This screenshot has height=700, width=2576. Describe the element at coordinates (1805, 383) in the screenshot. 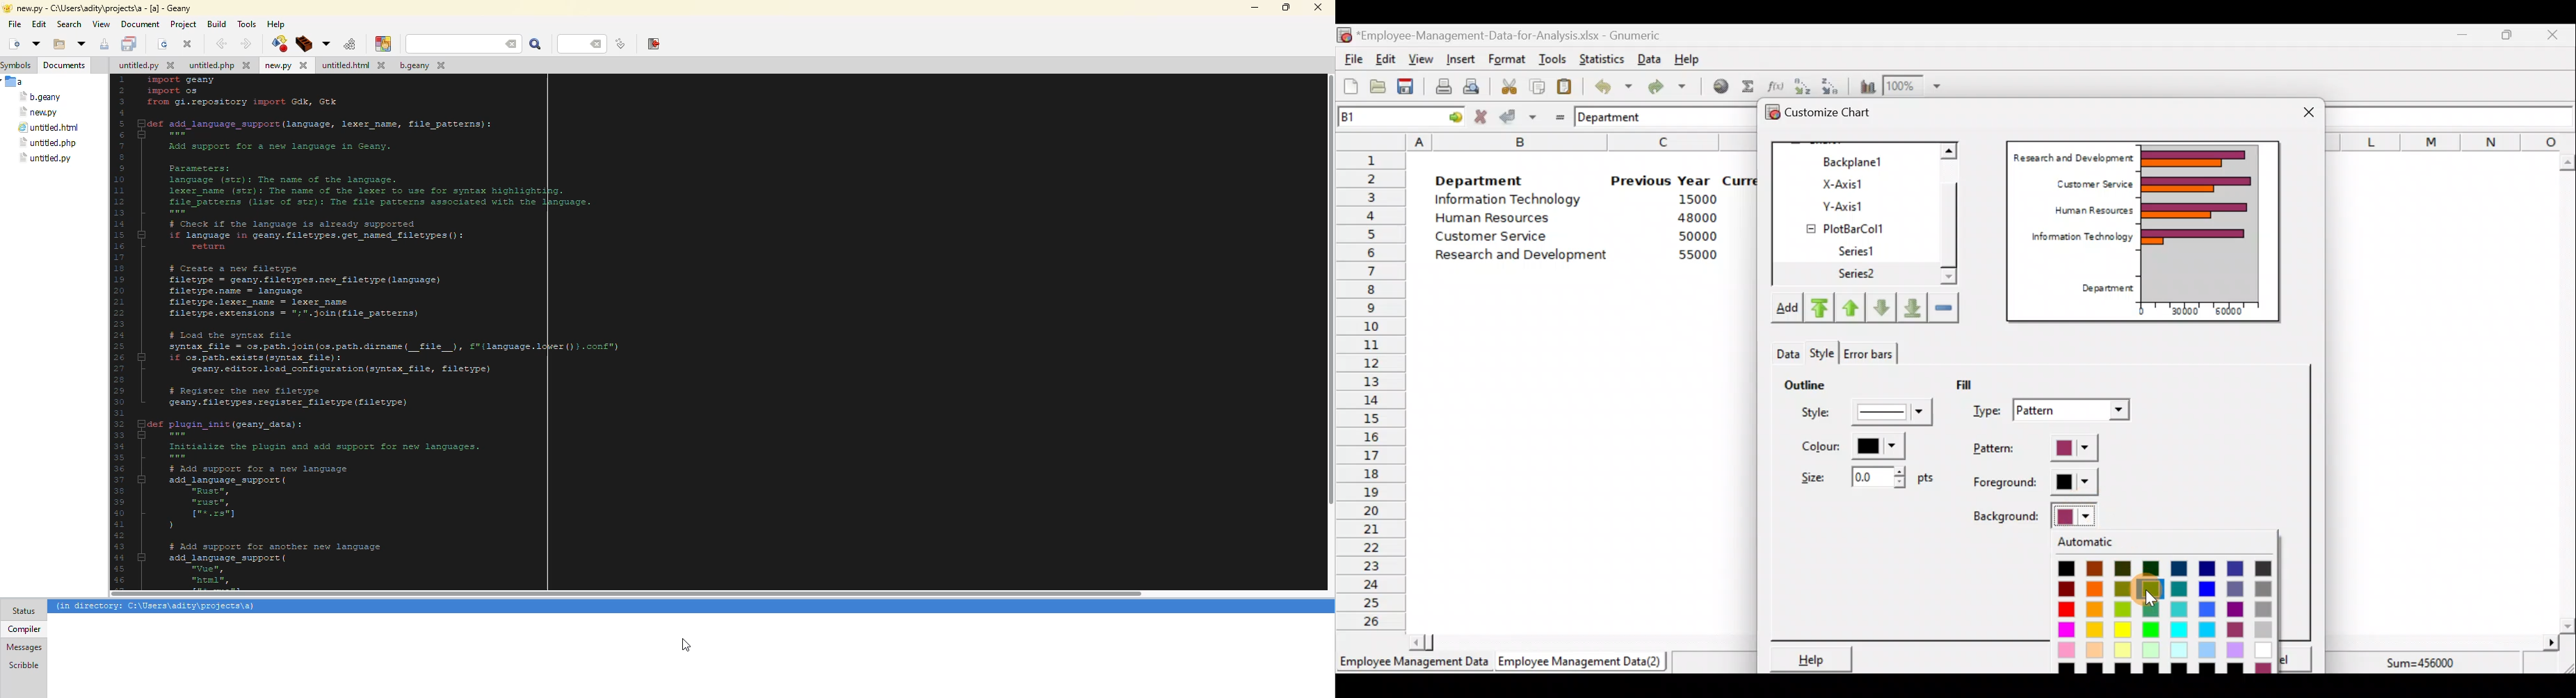

I see `Outline` at that location.